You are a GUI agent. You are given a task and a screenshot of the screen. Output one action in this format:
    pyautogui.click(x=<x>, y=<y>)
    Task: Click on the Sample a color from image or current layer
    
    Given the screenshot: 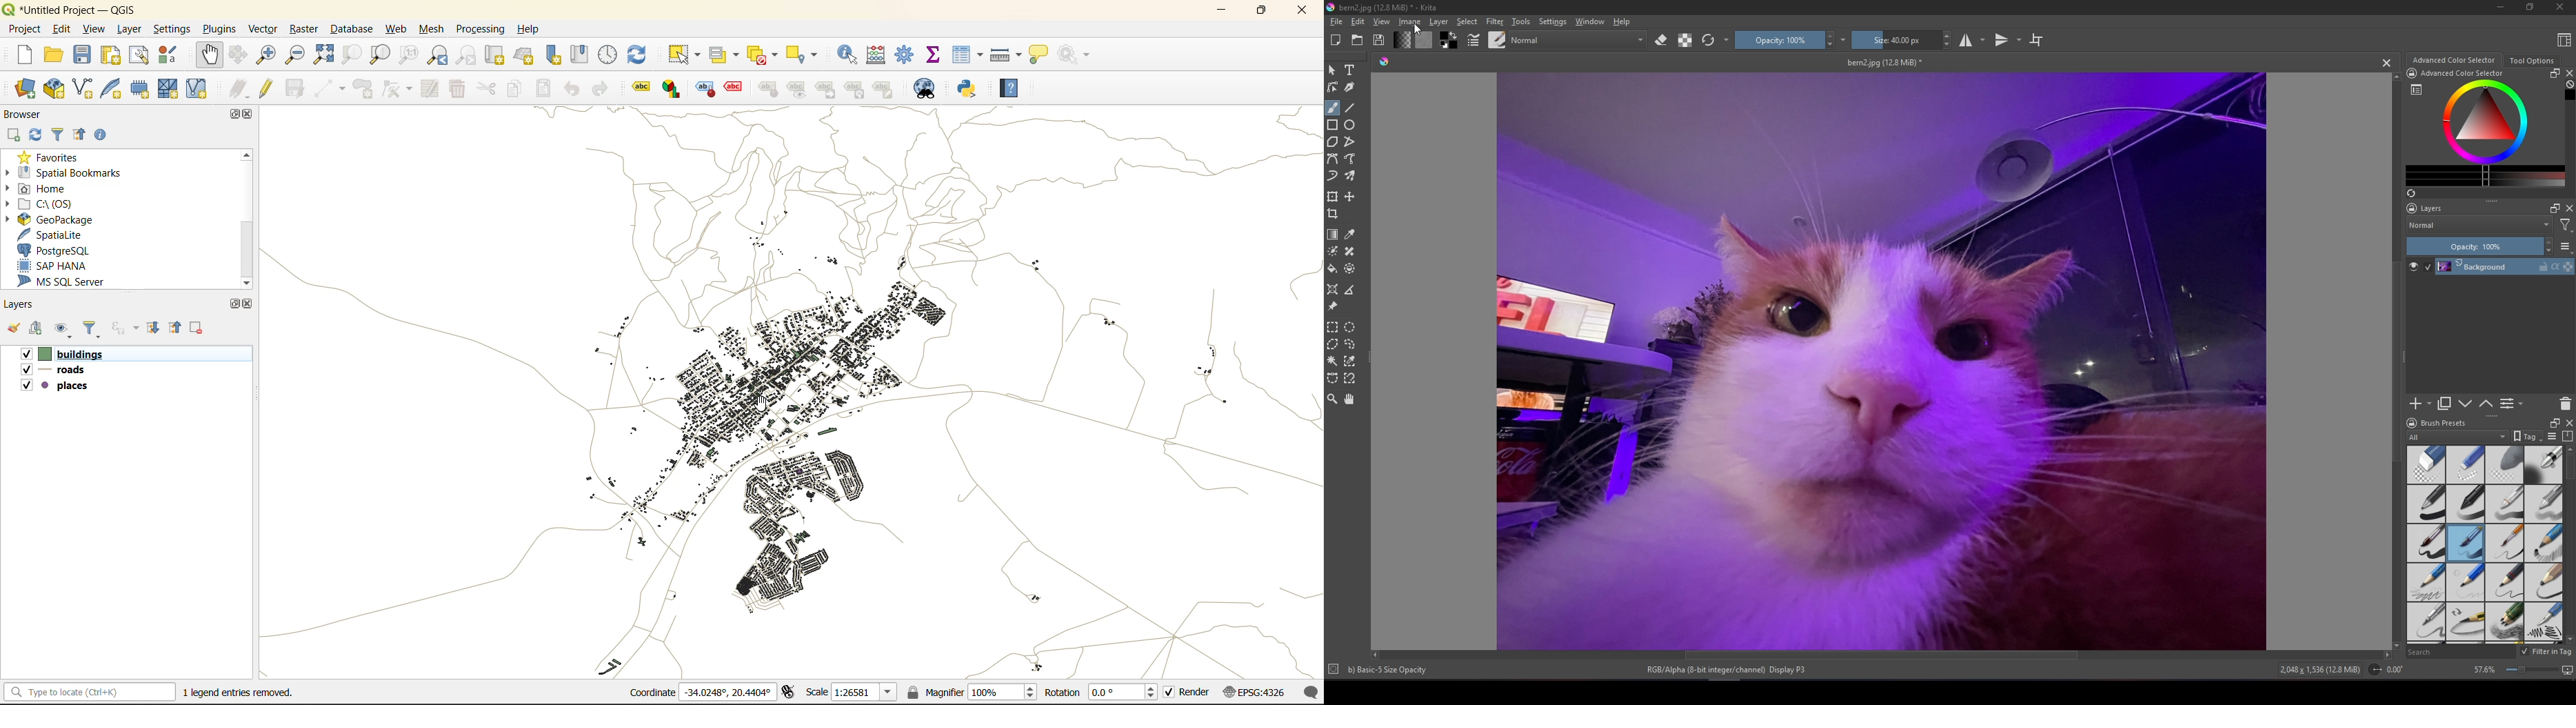 What is the action you would take?
    pyautogui.click(x=1350, y=234)
    